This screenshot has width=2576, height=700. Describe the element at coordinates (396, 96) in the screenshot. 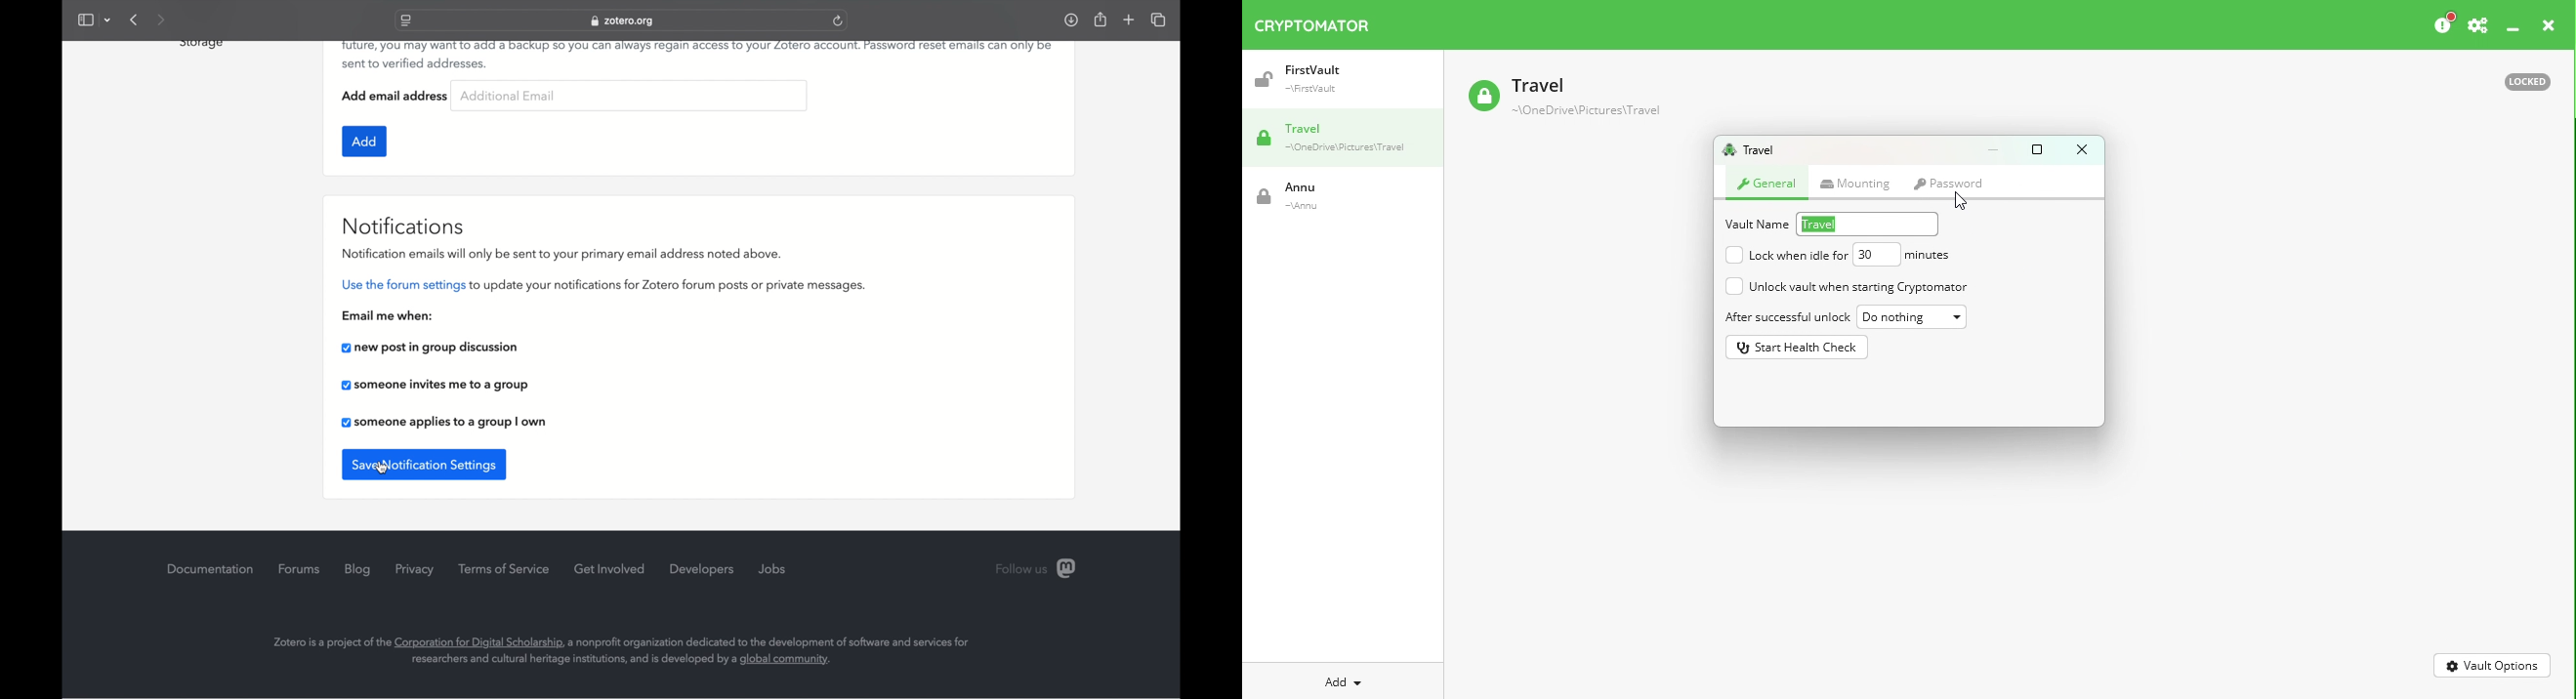

I see `add email address` at that location.